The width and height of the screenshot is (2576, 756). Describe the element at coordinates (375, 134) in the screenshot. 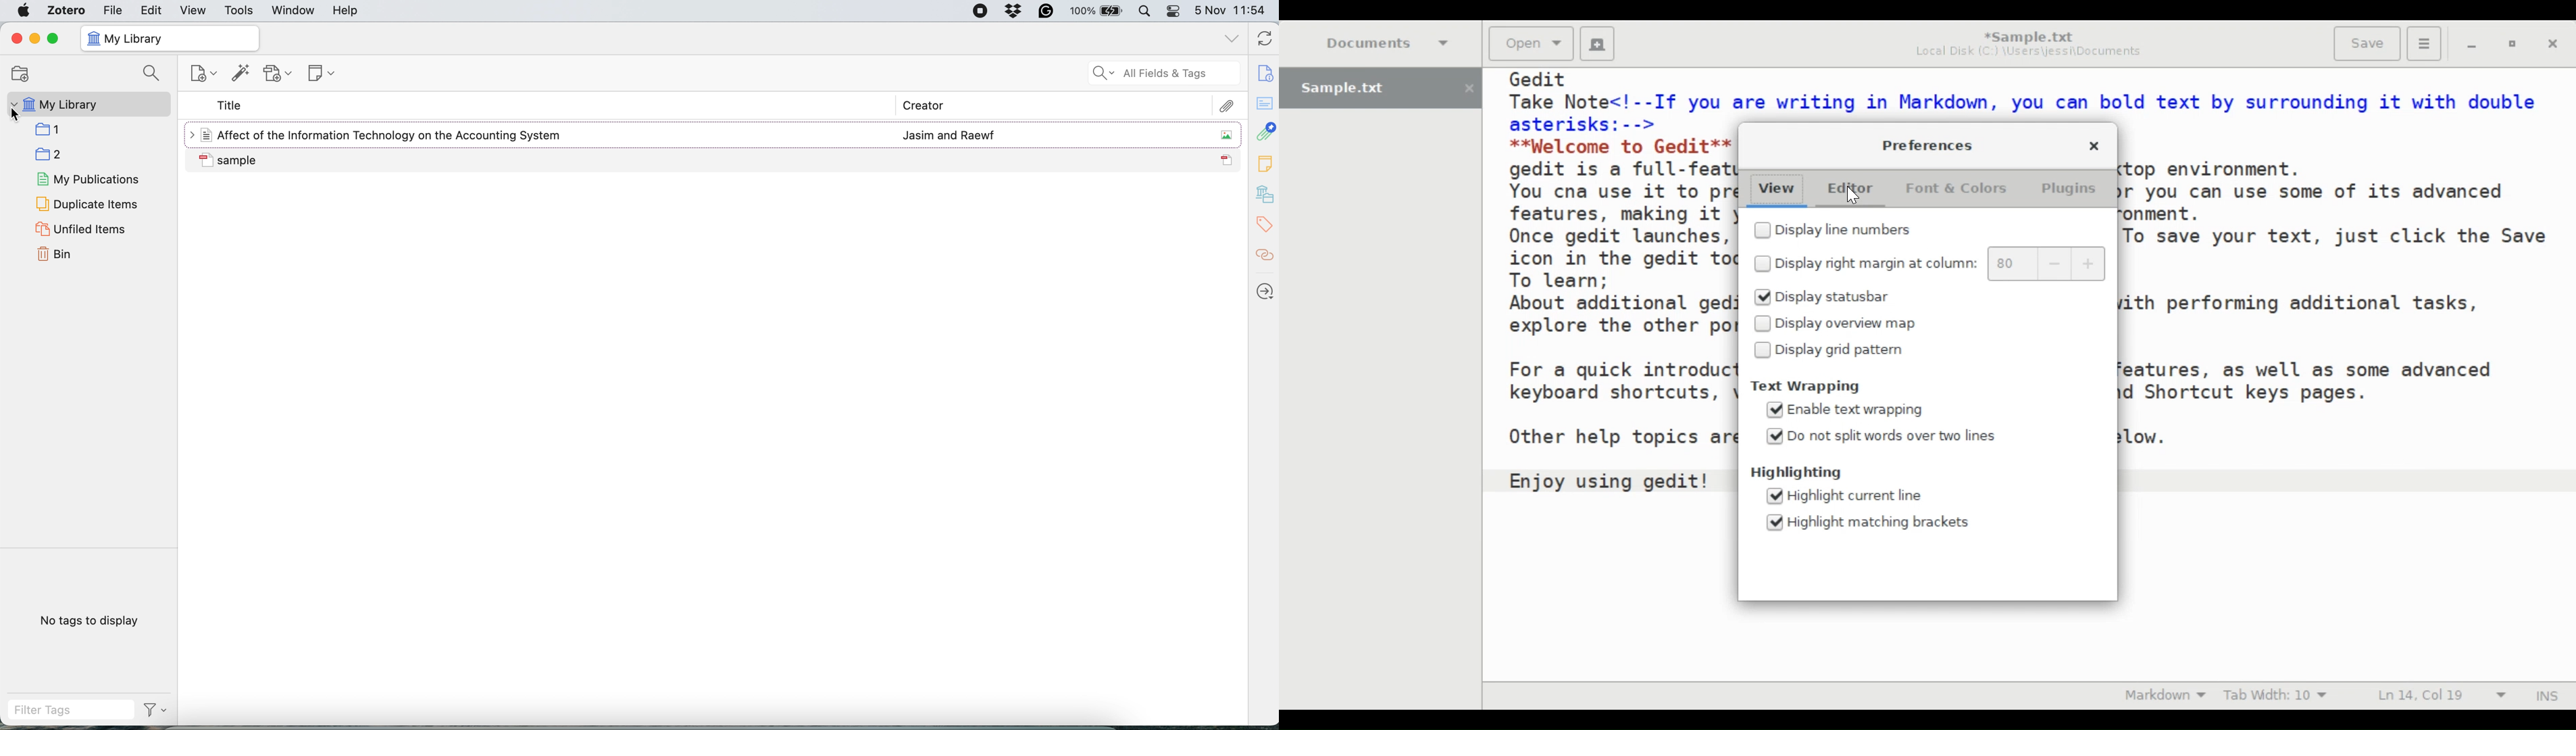

I see `File title` at that location.